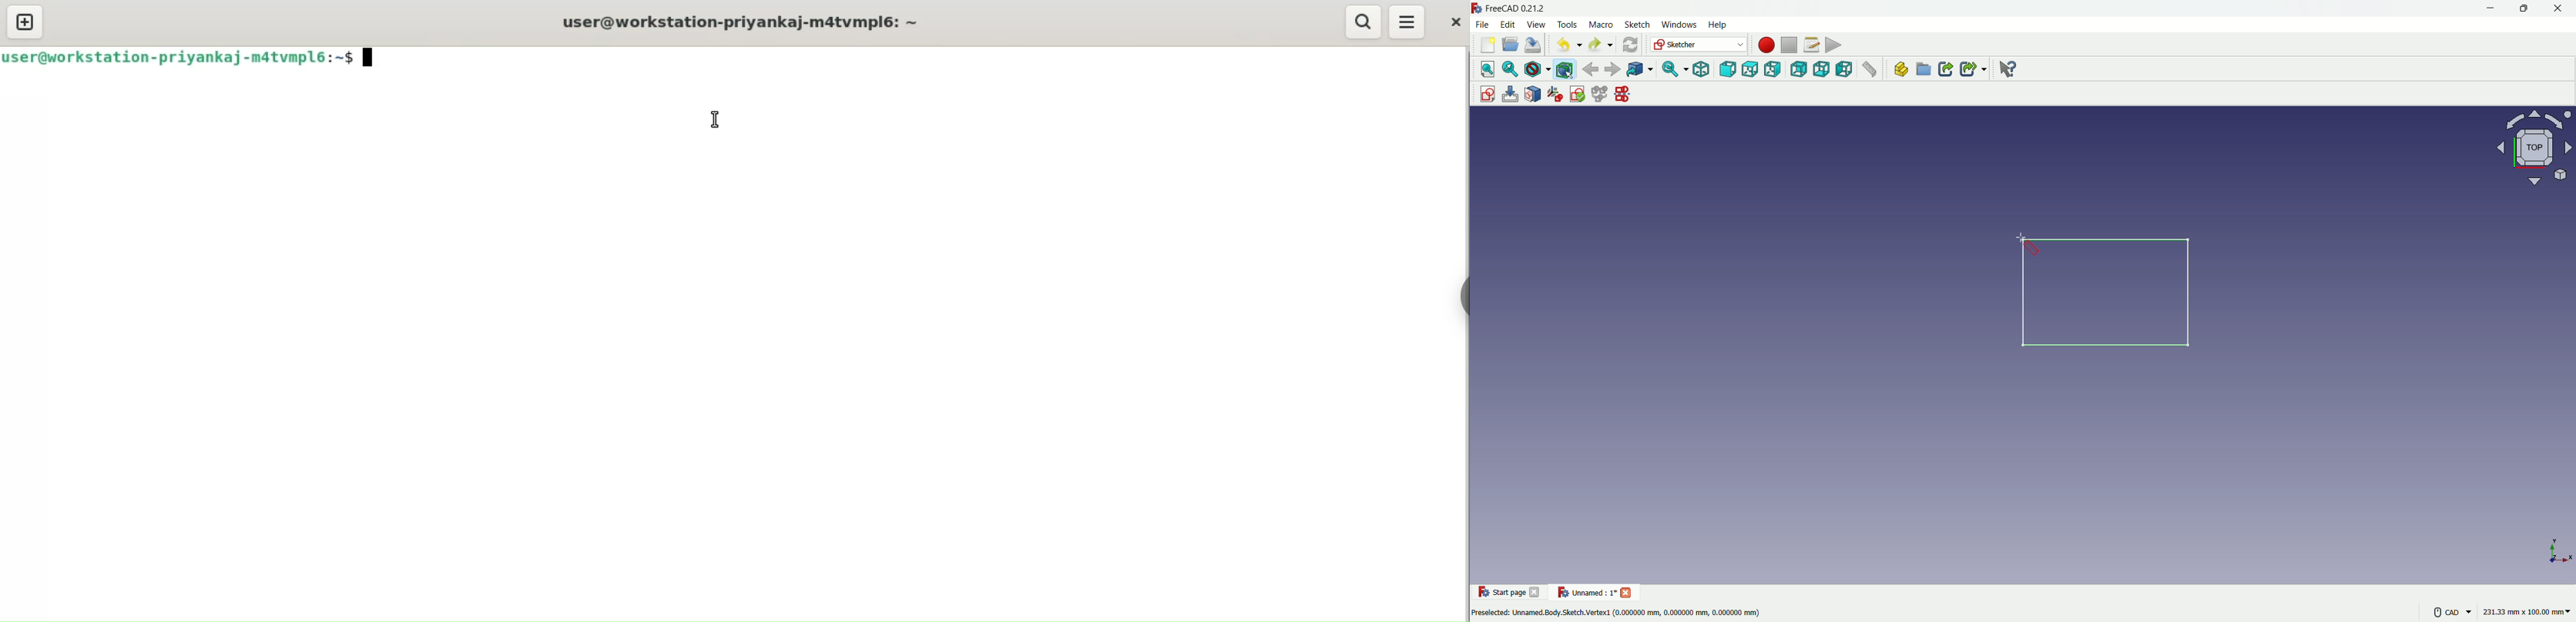 The height and width of the screenshot is (644, 2576). Describe the element at coordinates (1750, 69) in the screenshot. I see `top view` at that location.